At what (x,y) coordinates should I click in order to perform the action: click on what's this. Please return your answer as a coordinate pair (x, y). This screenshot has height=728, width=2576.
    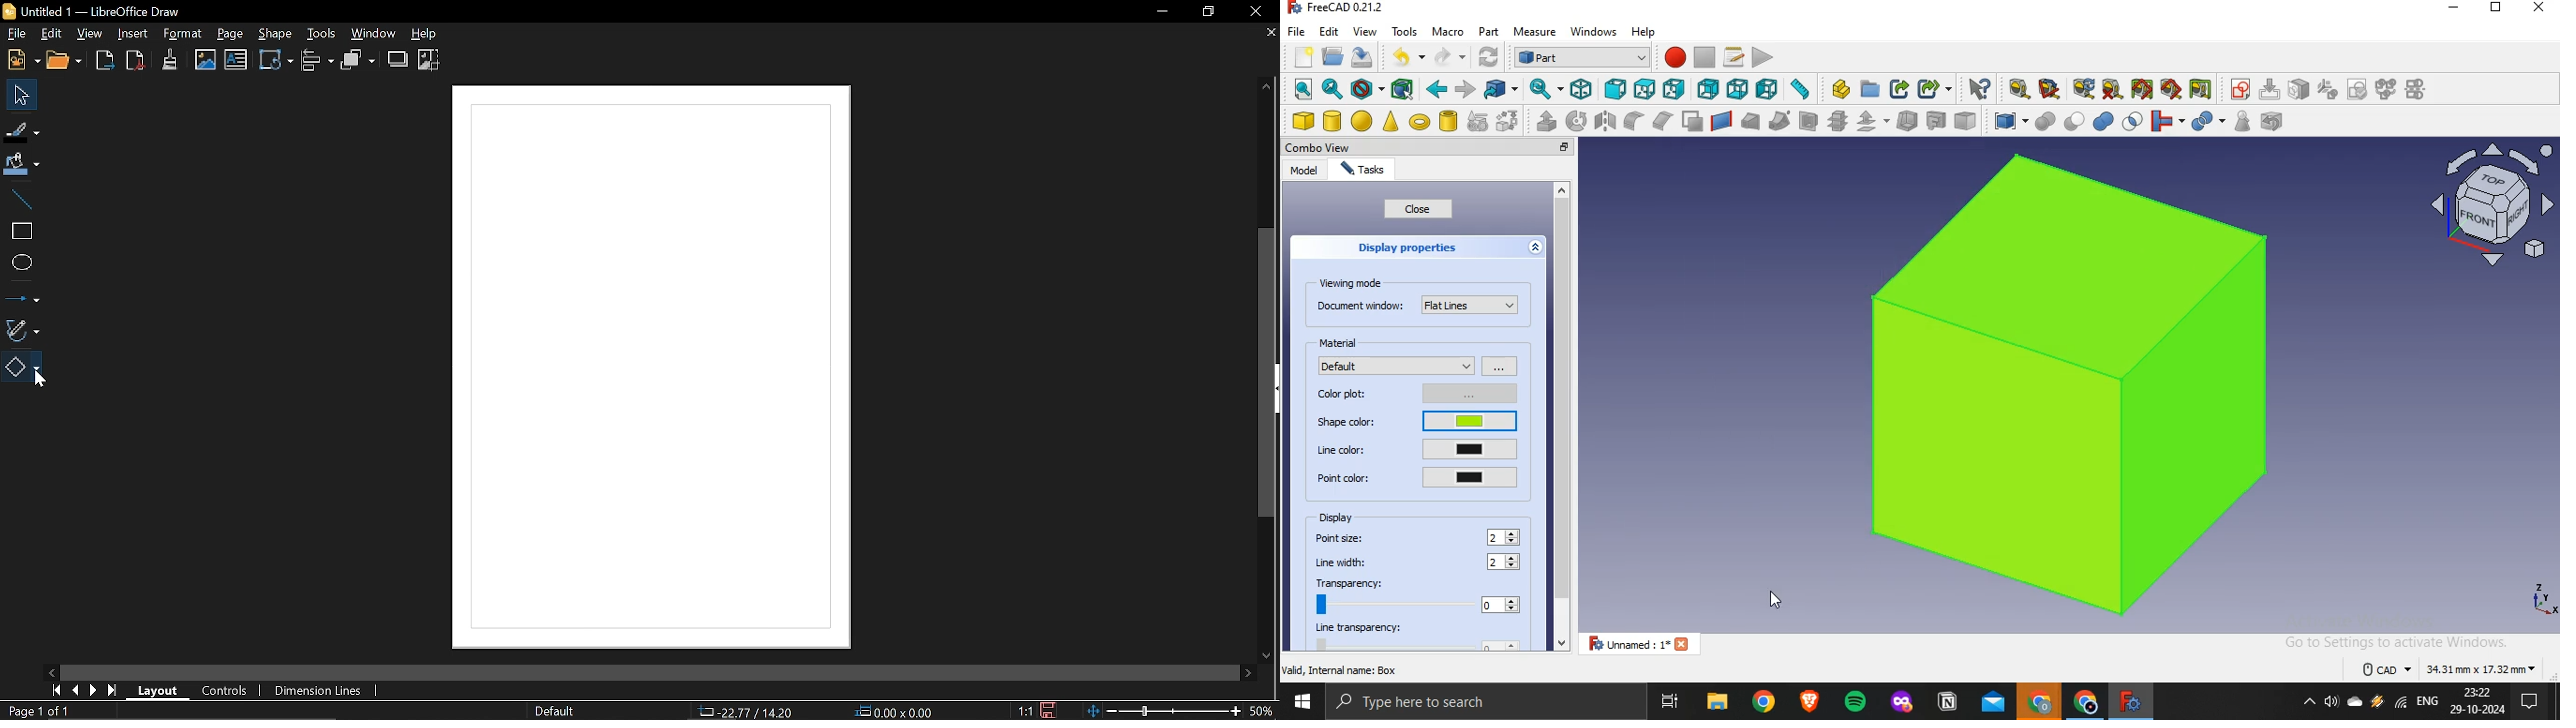
    Looking at the image, I should click on (1979, 89).